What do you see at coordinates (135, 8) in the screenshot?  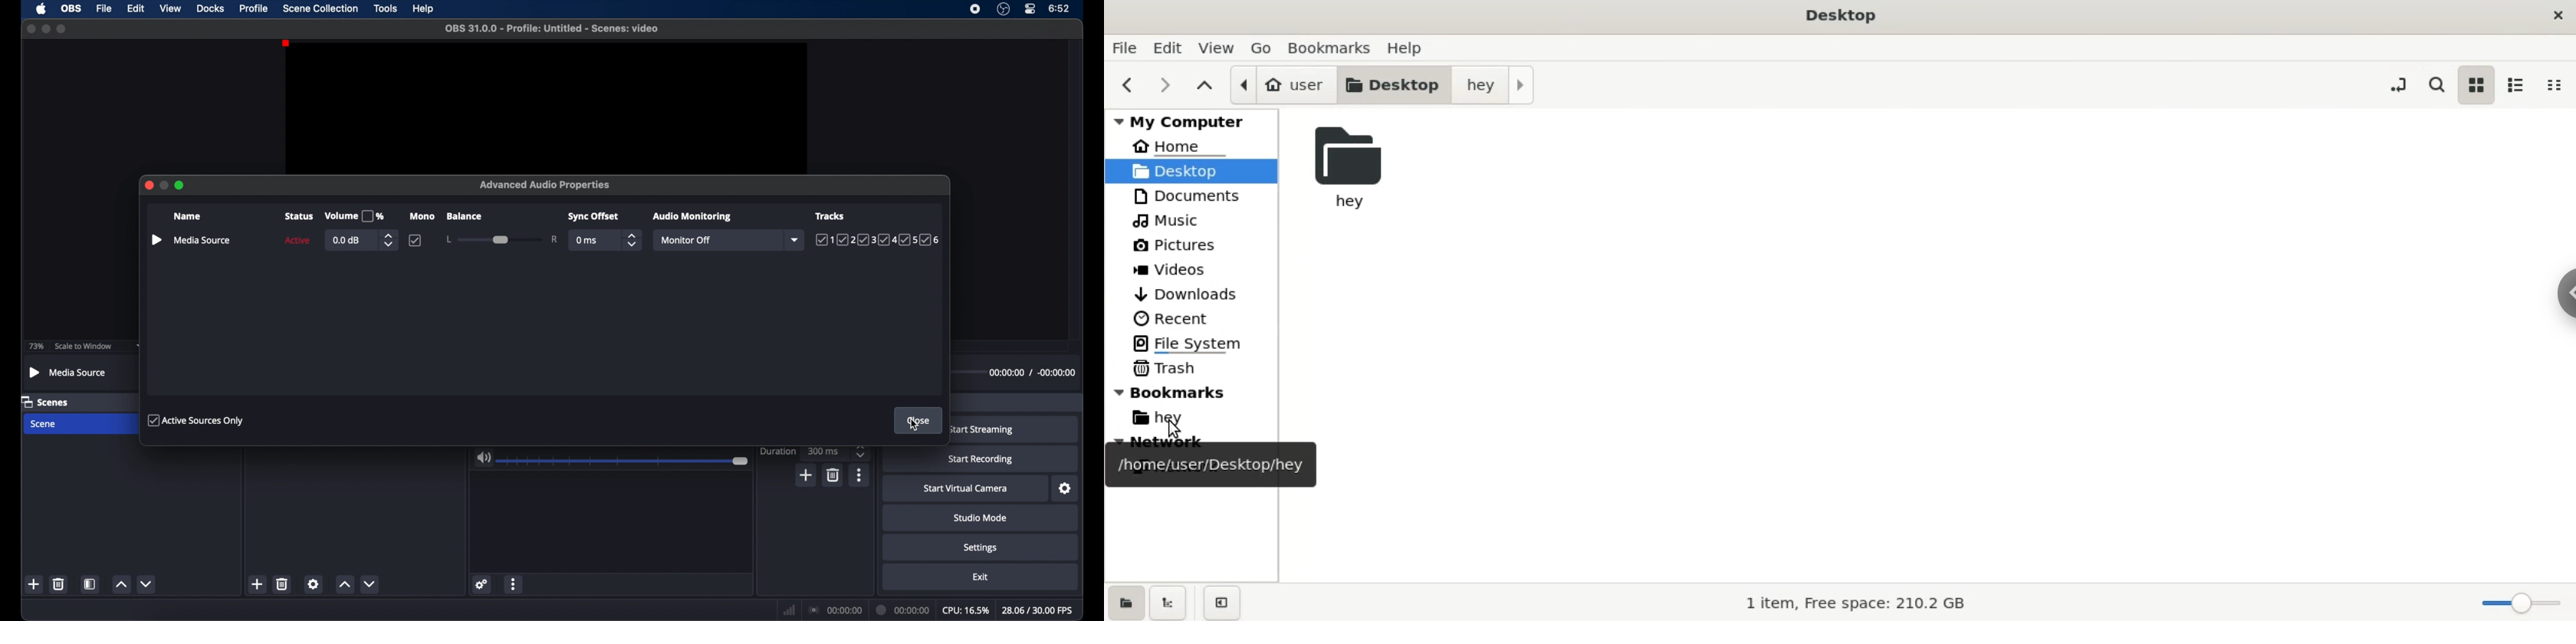 I see `edit` at bounding box center [135, 8].